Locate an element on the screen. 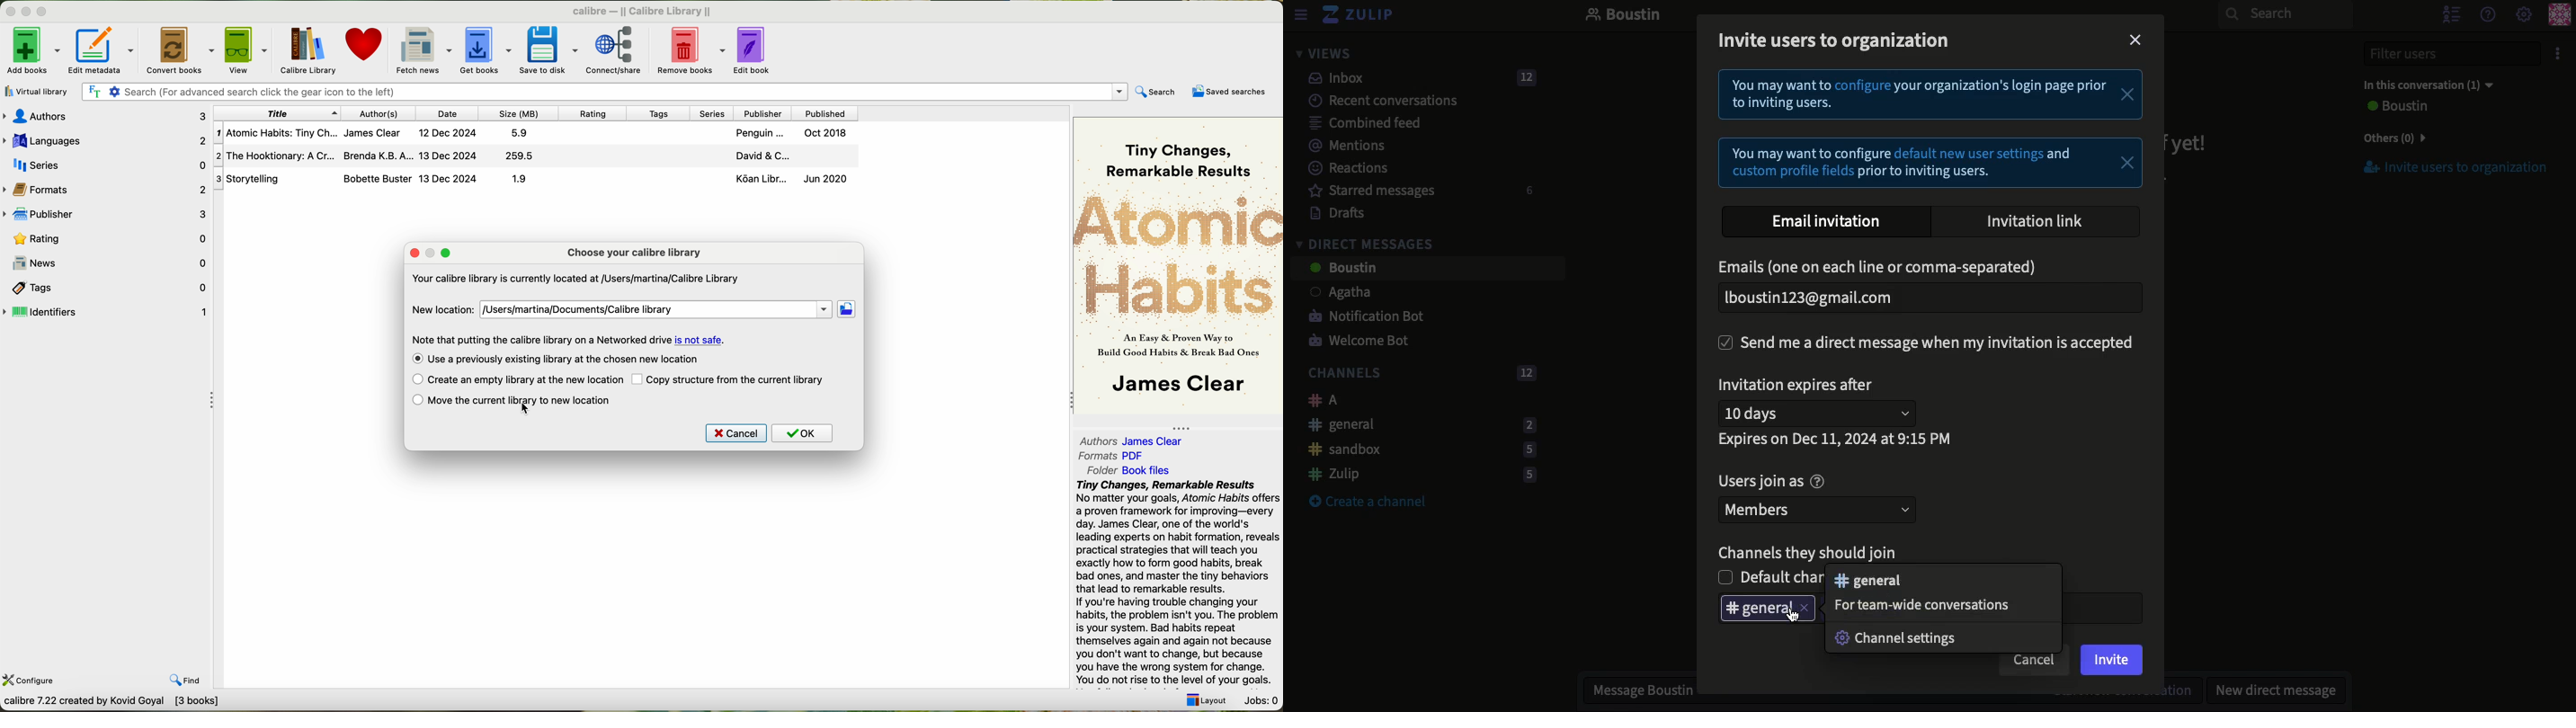  Email invitation  is located at coordinates (1829, 222).